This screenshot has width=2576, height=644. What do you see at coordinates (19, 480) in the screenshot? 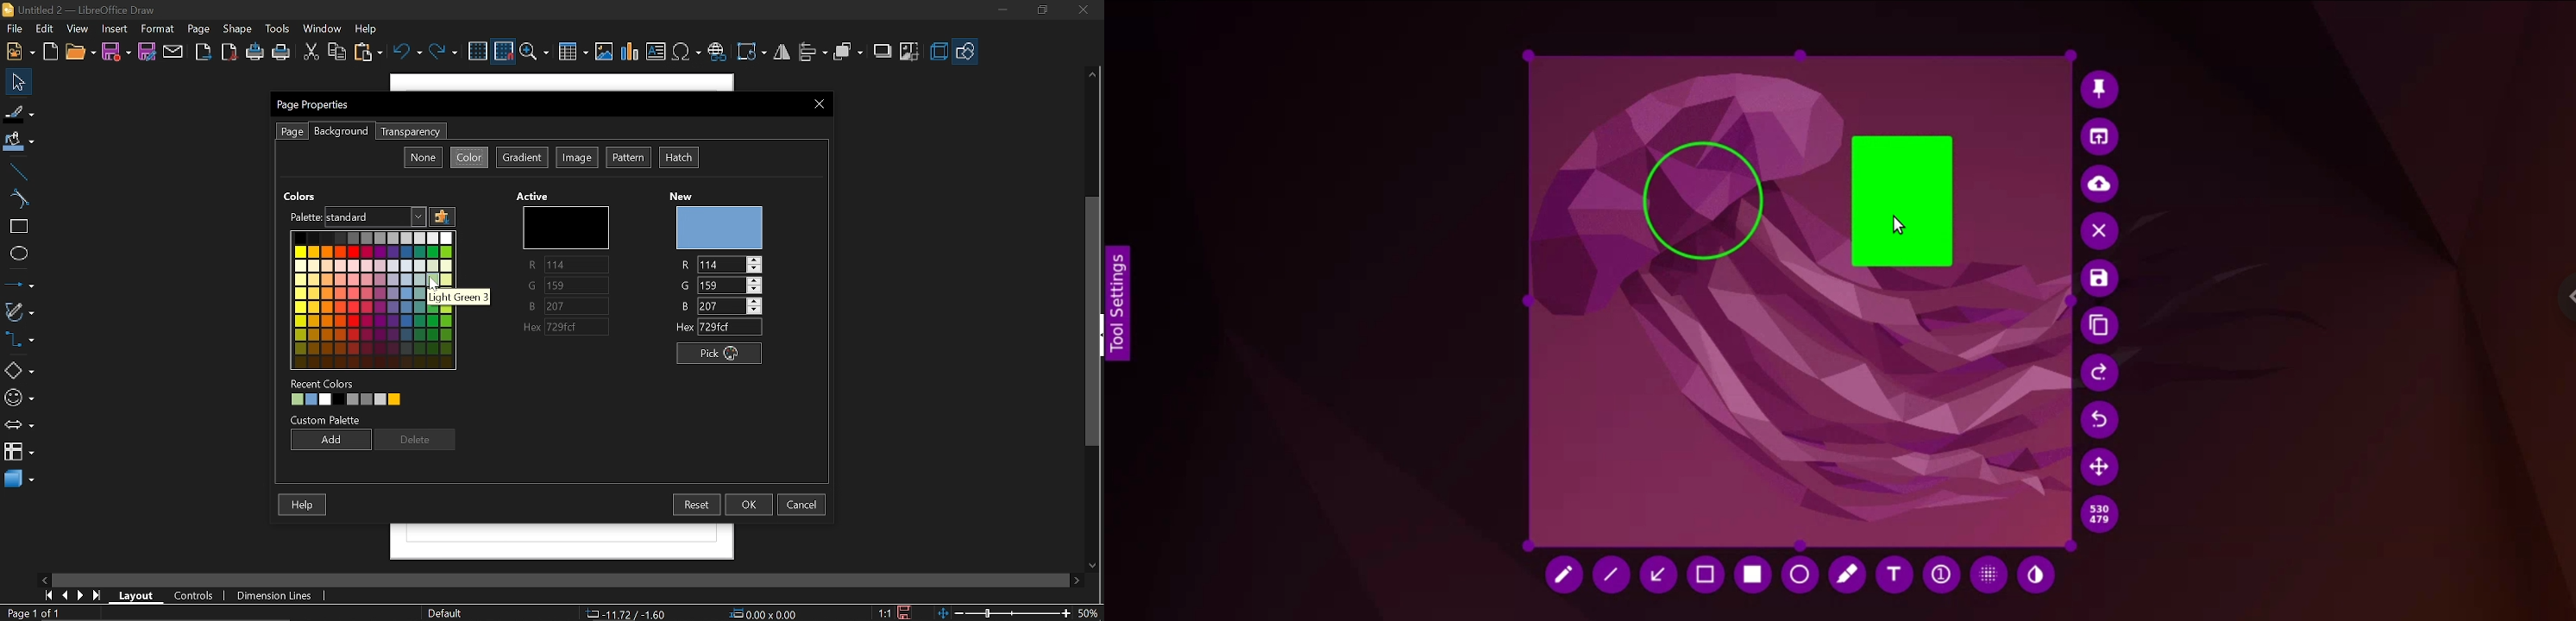
I see `3d shapes` at bounding box center [19, 480].